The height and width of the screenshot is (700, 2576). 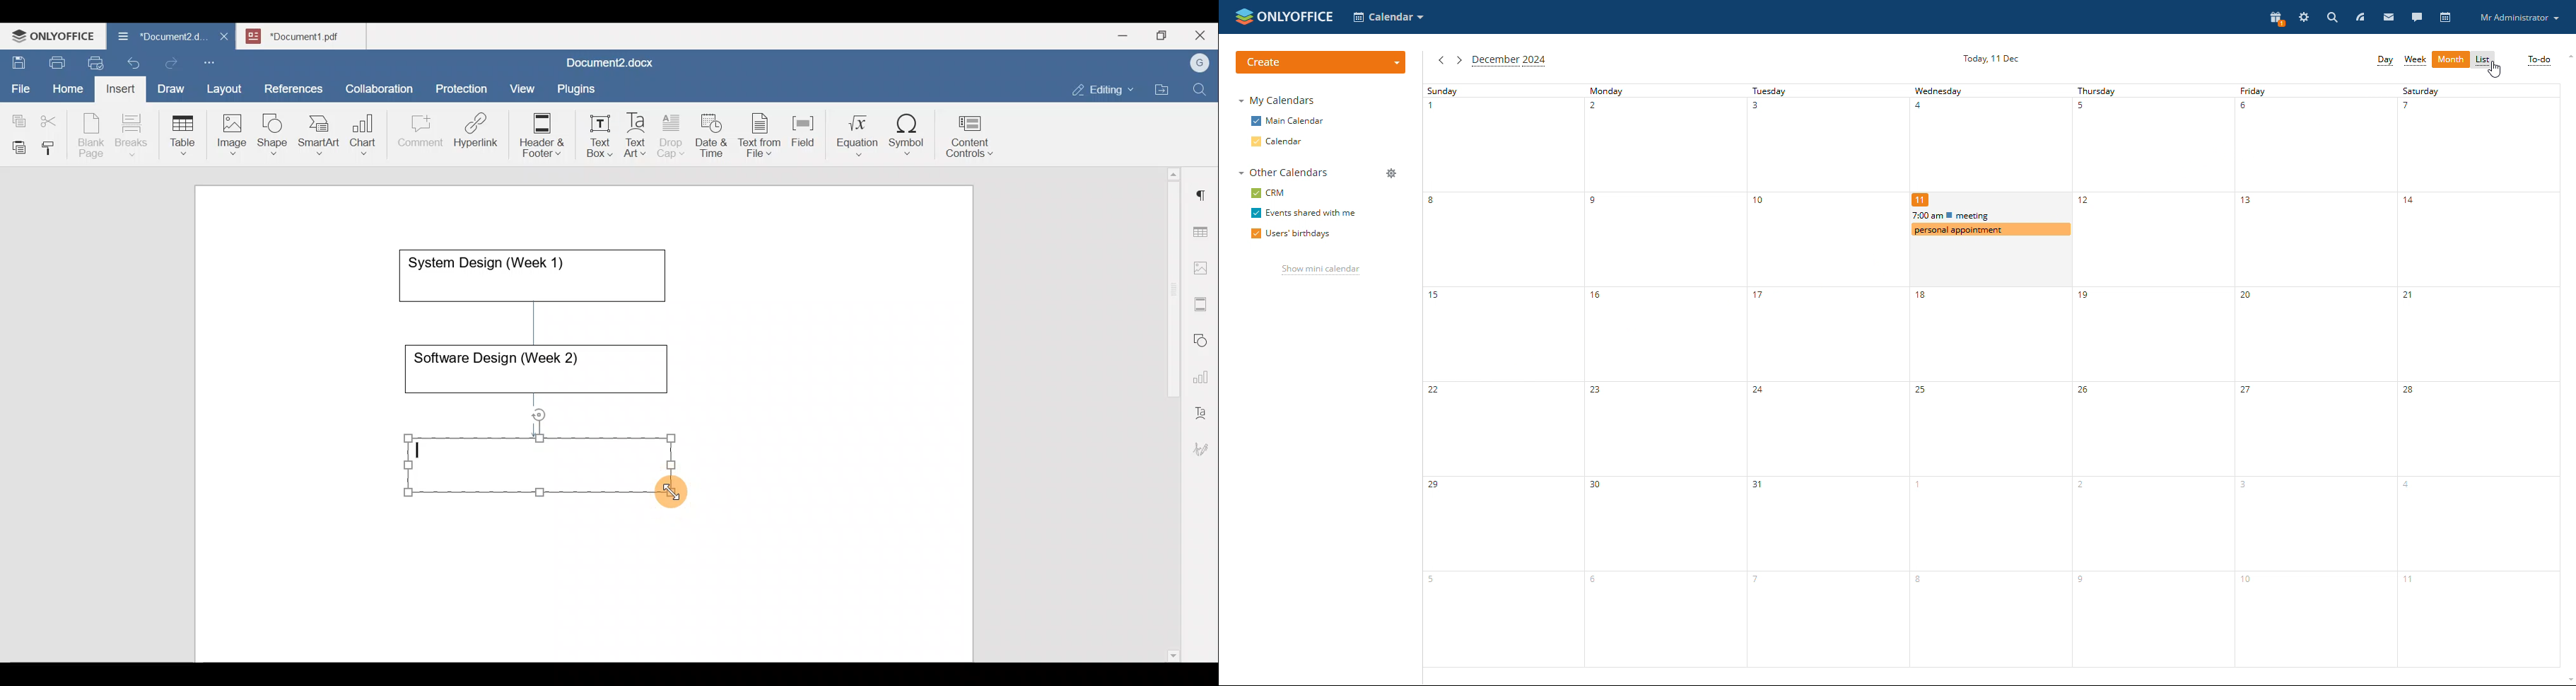 What do you see at coordinates (69, 88) in the screenshot?
I see `Home` at bounding box center [69, 88].